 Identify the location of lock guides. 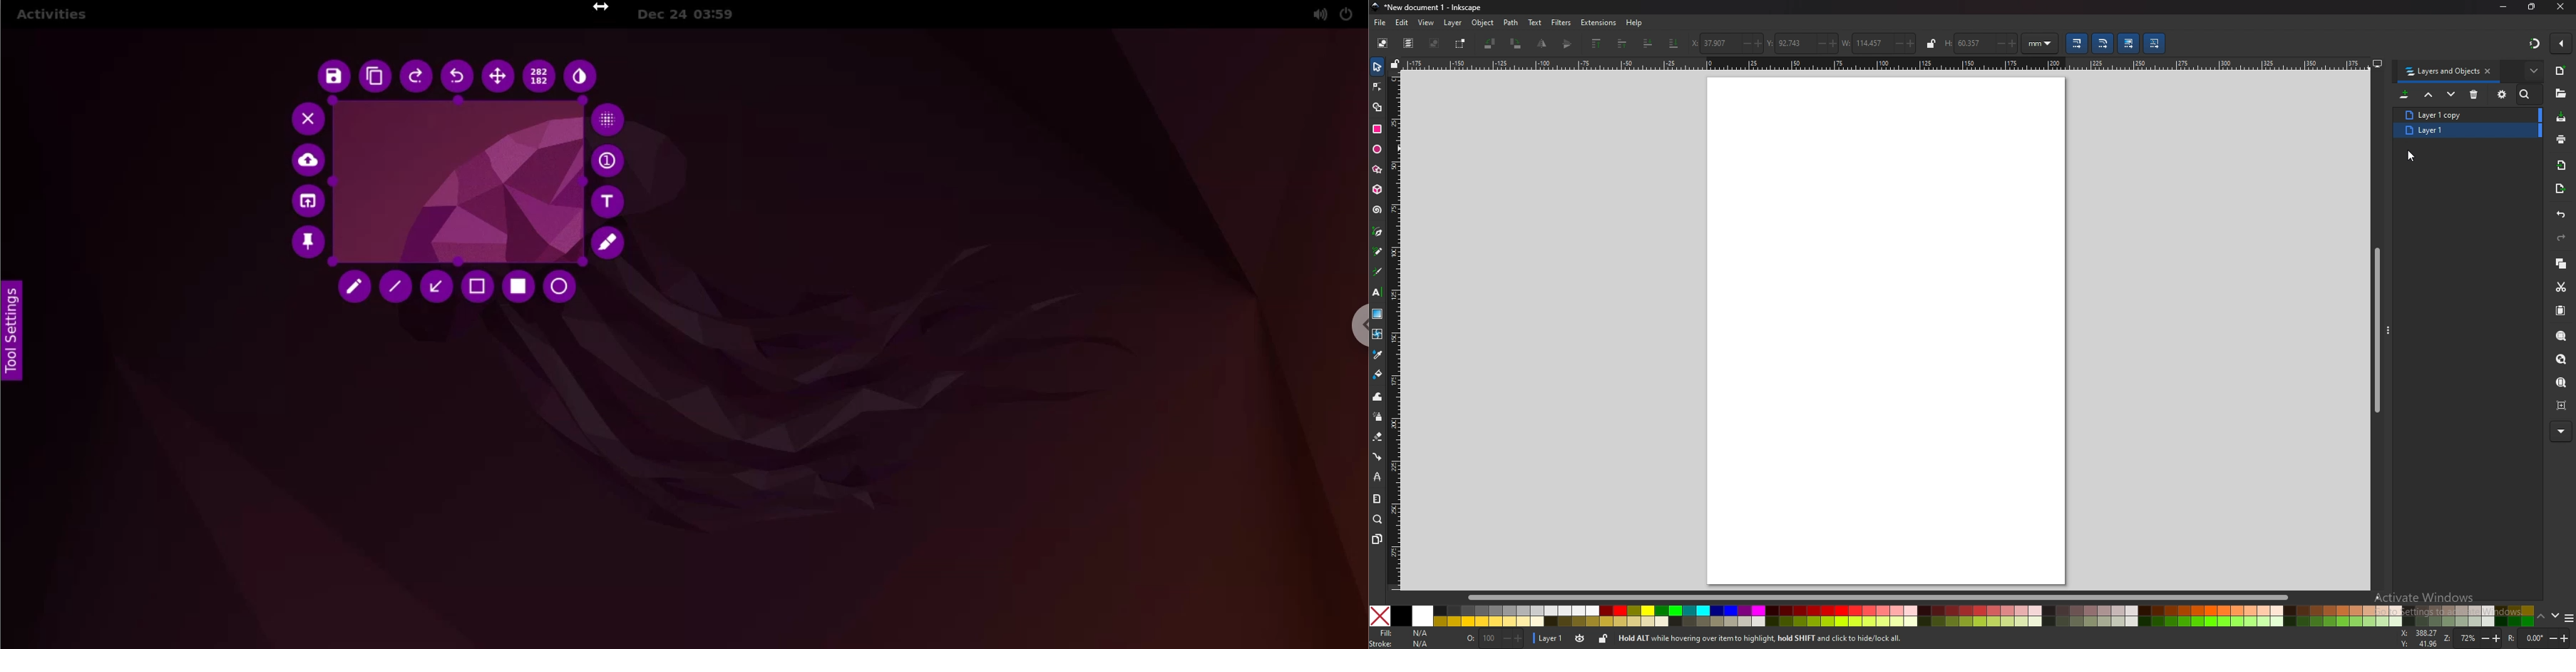
(1395, 63).